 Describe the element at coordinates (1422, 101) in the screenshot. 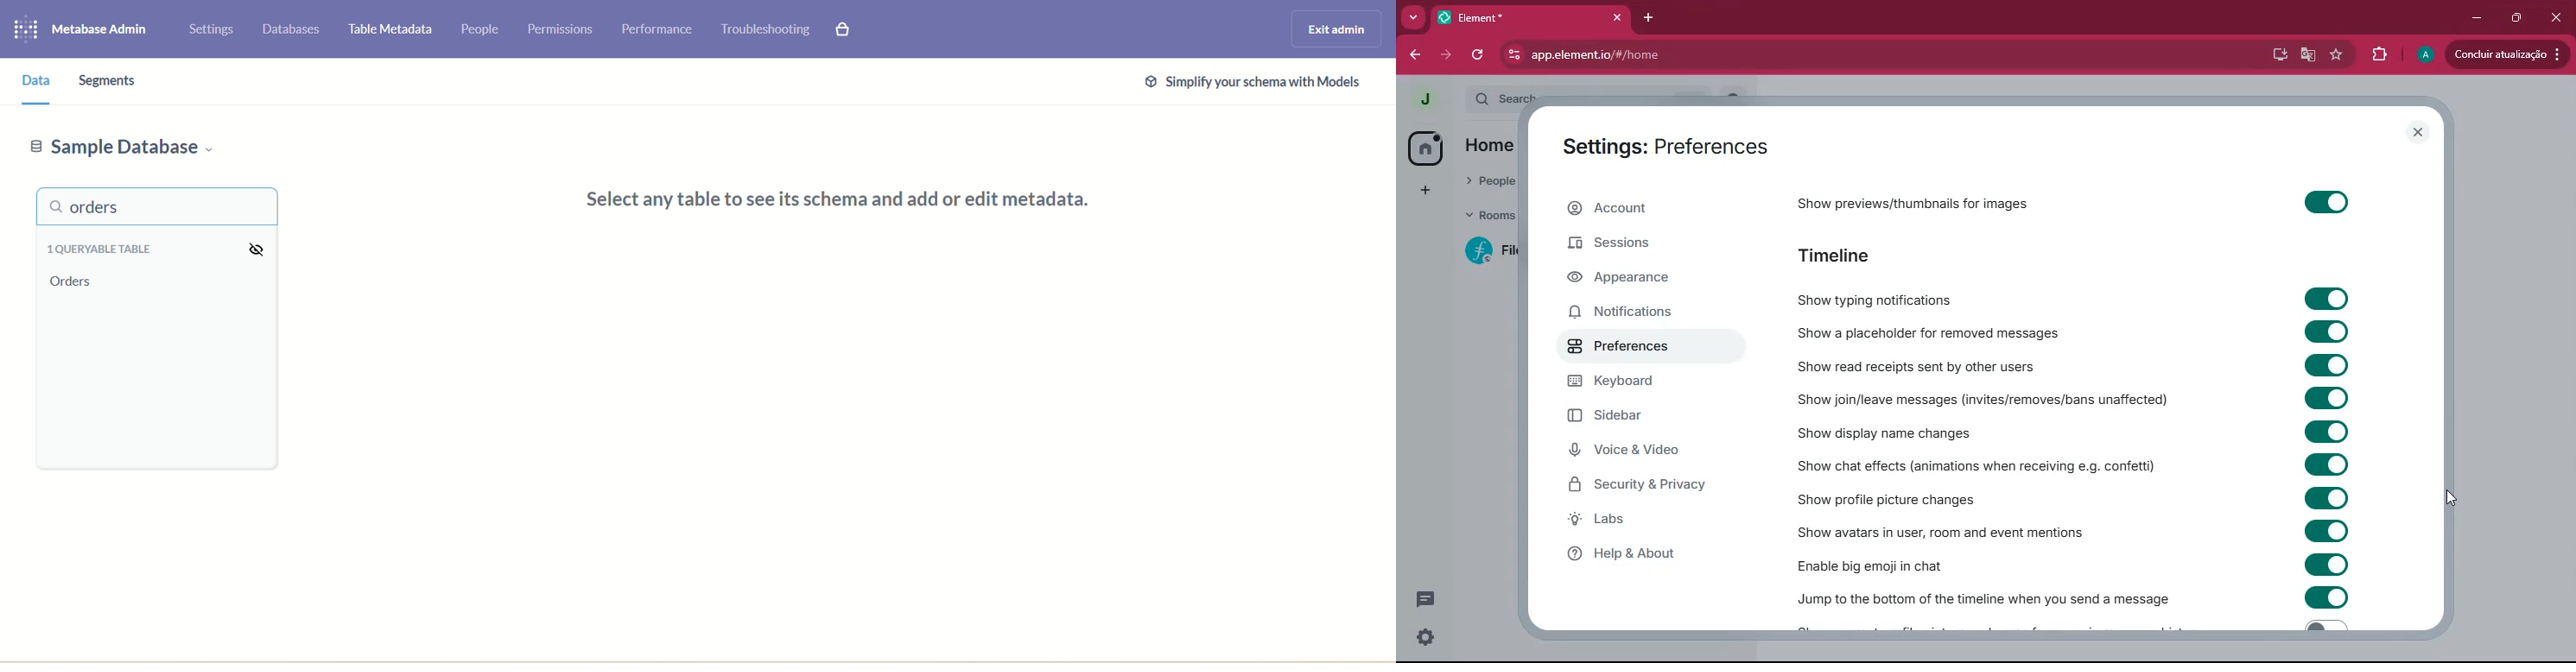

I see `j` at that location.